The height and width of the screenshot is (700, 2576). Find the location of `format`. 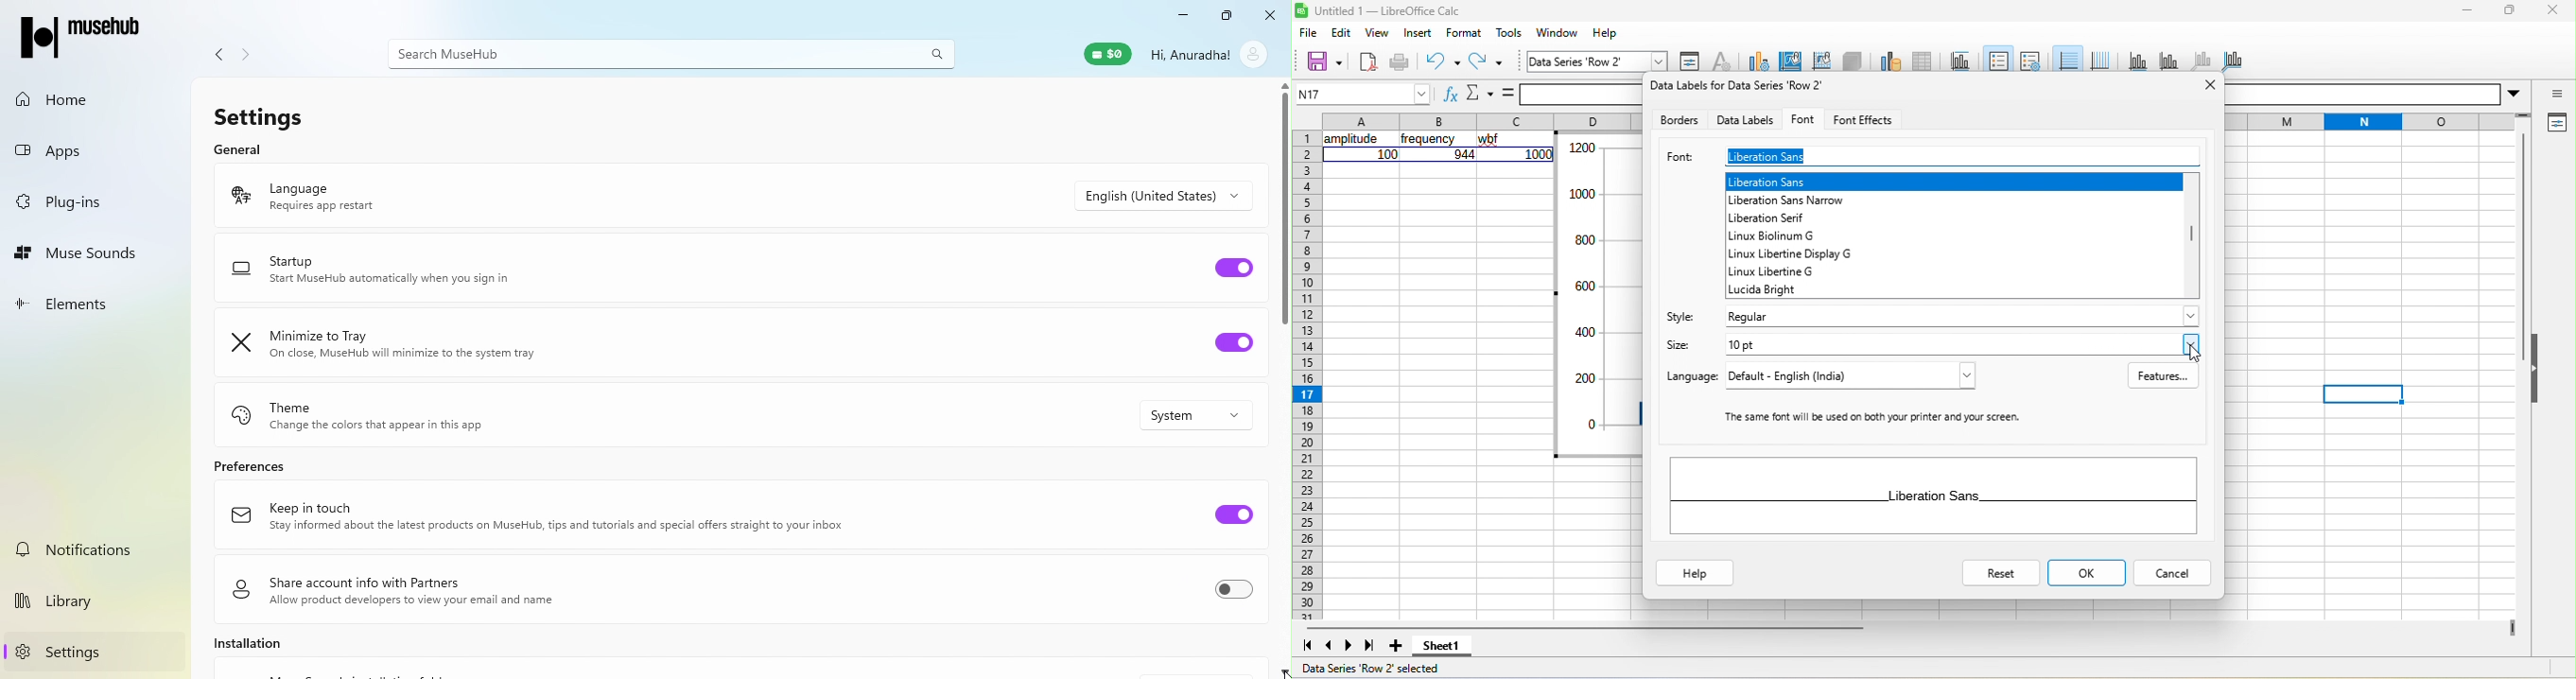

format is located at coordinates (1462, 33).